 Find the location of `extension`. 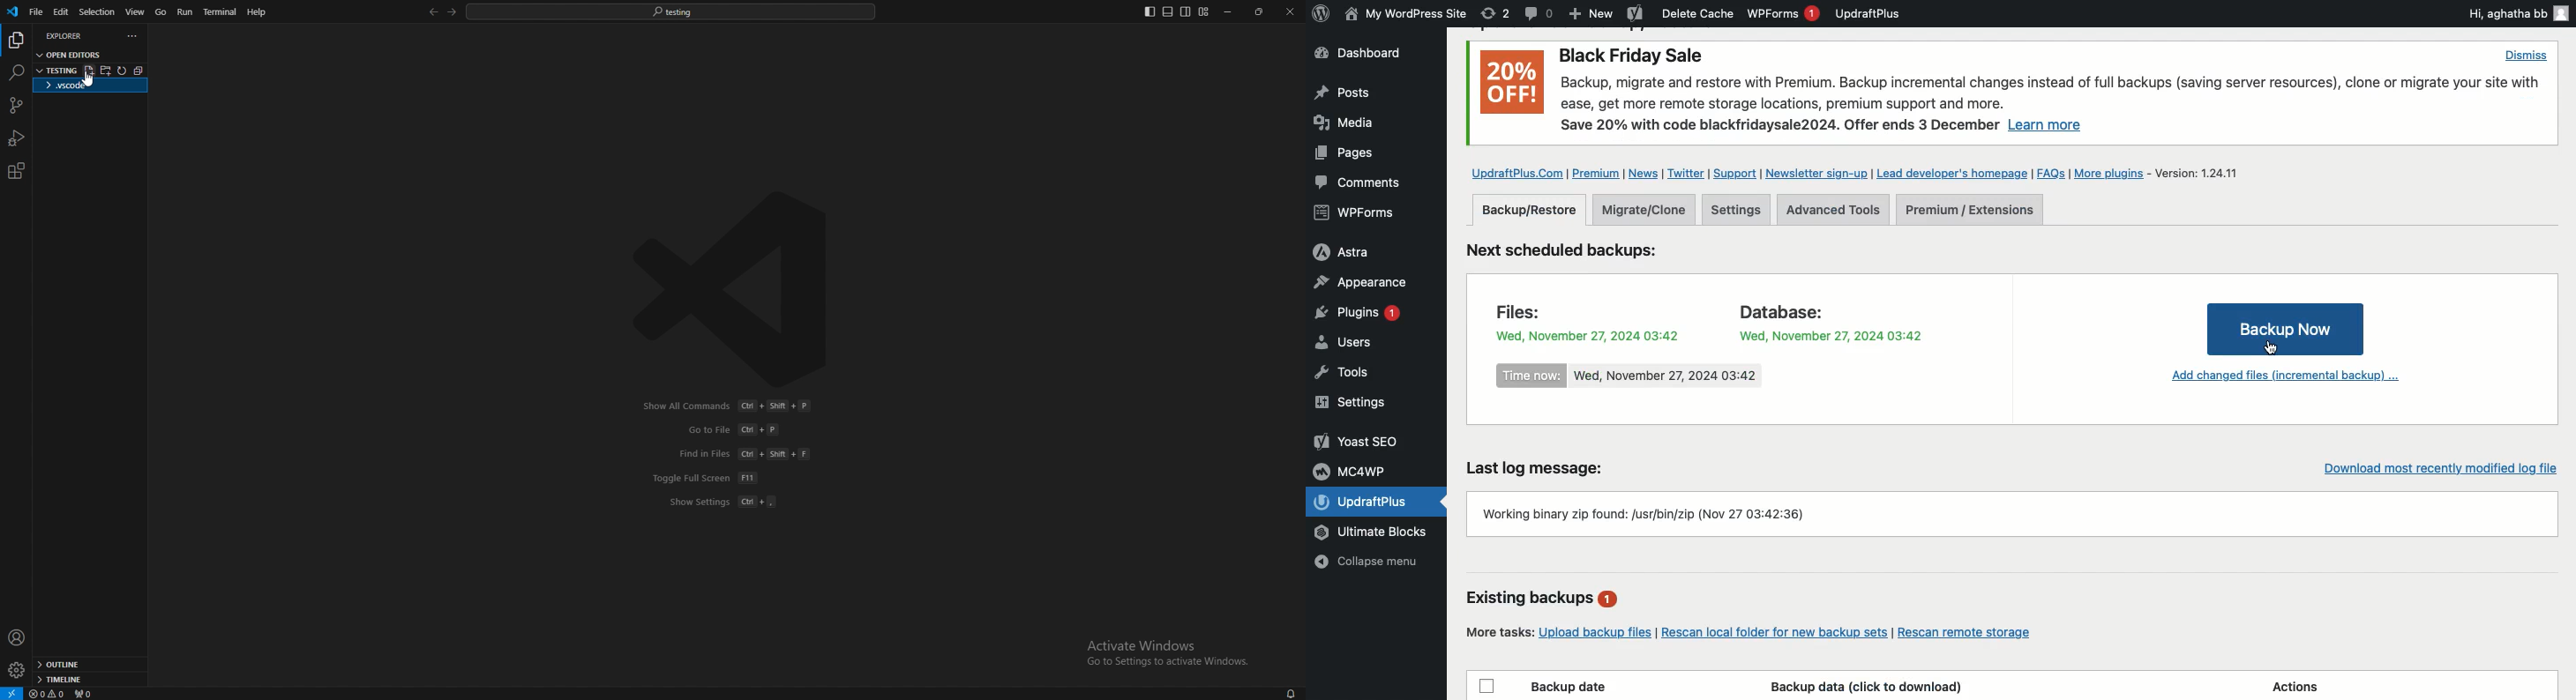

extension is located at coordinates (16, 171).